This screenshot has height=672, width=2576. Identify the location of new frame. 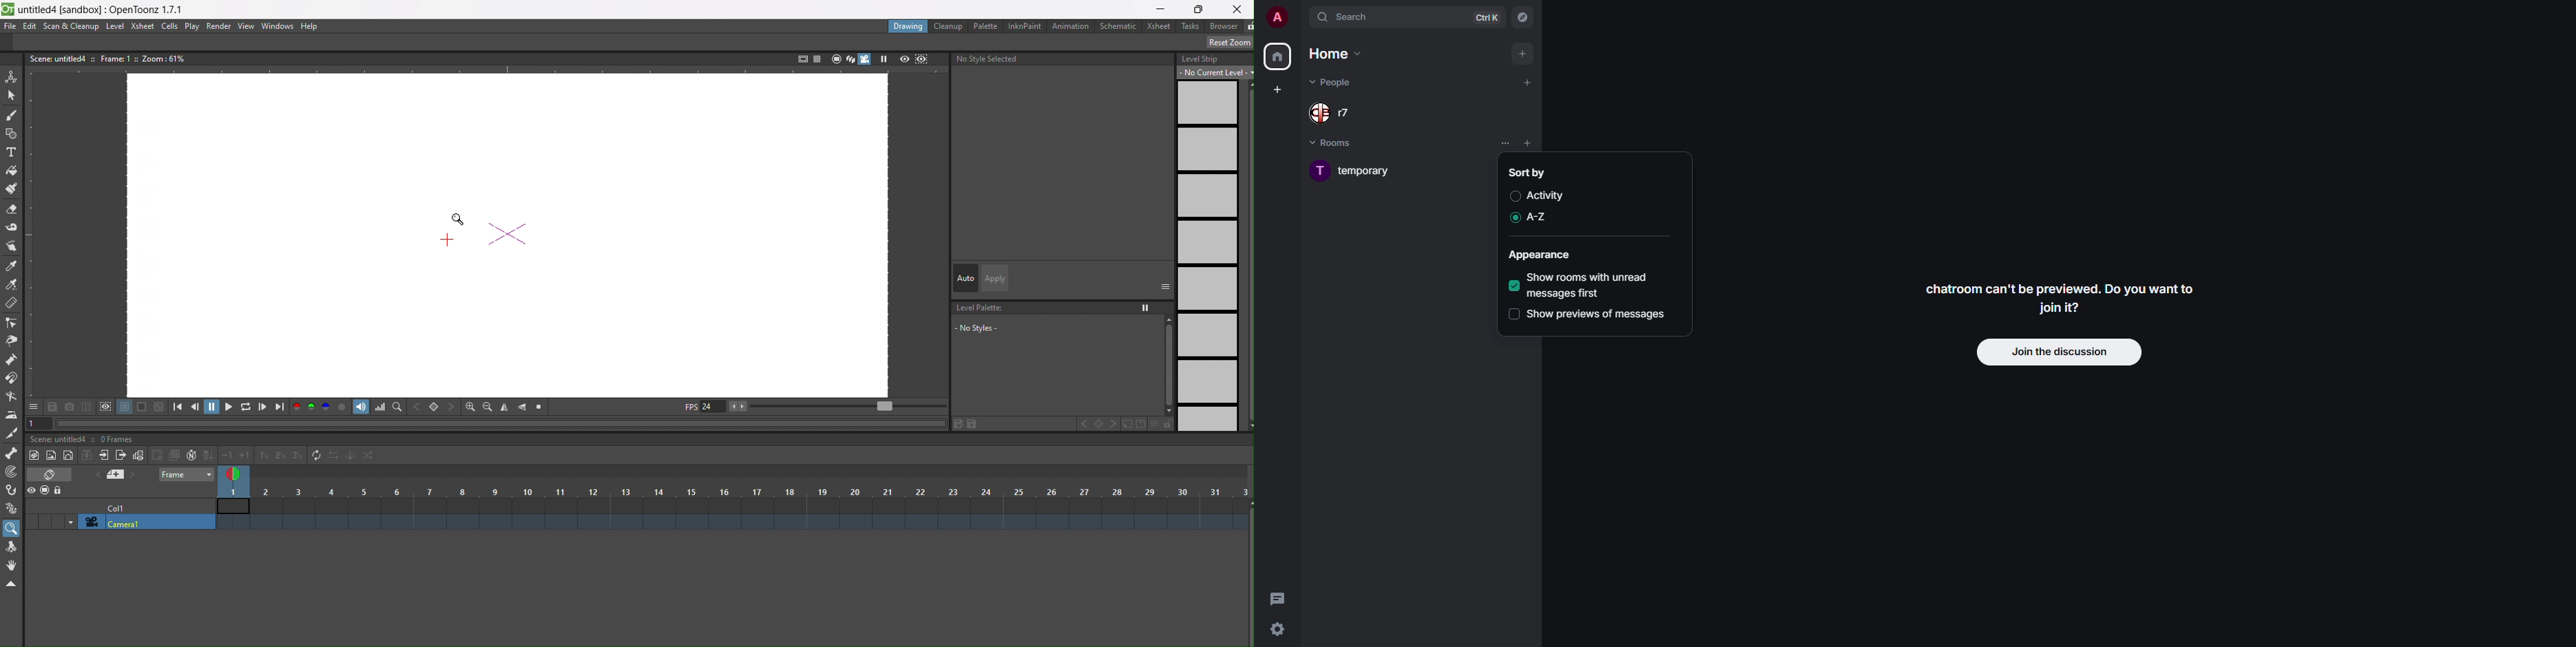
(139, 455).